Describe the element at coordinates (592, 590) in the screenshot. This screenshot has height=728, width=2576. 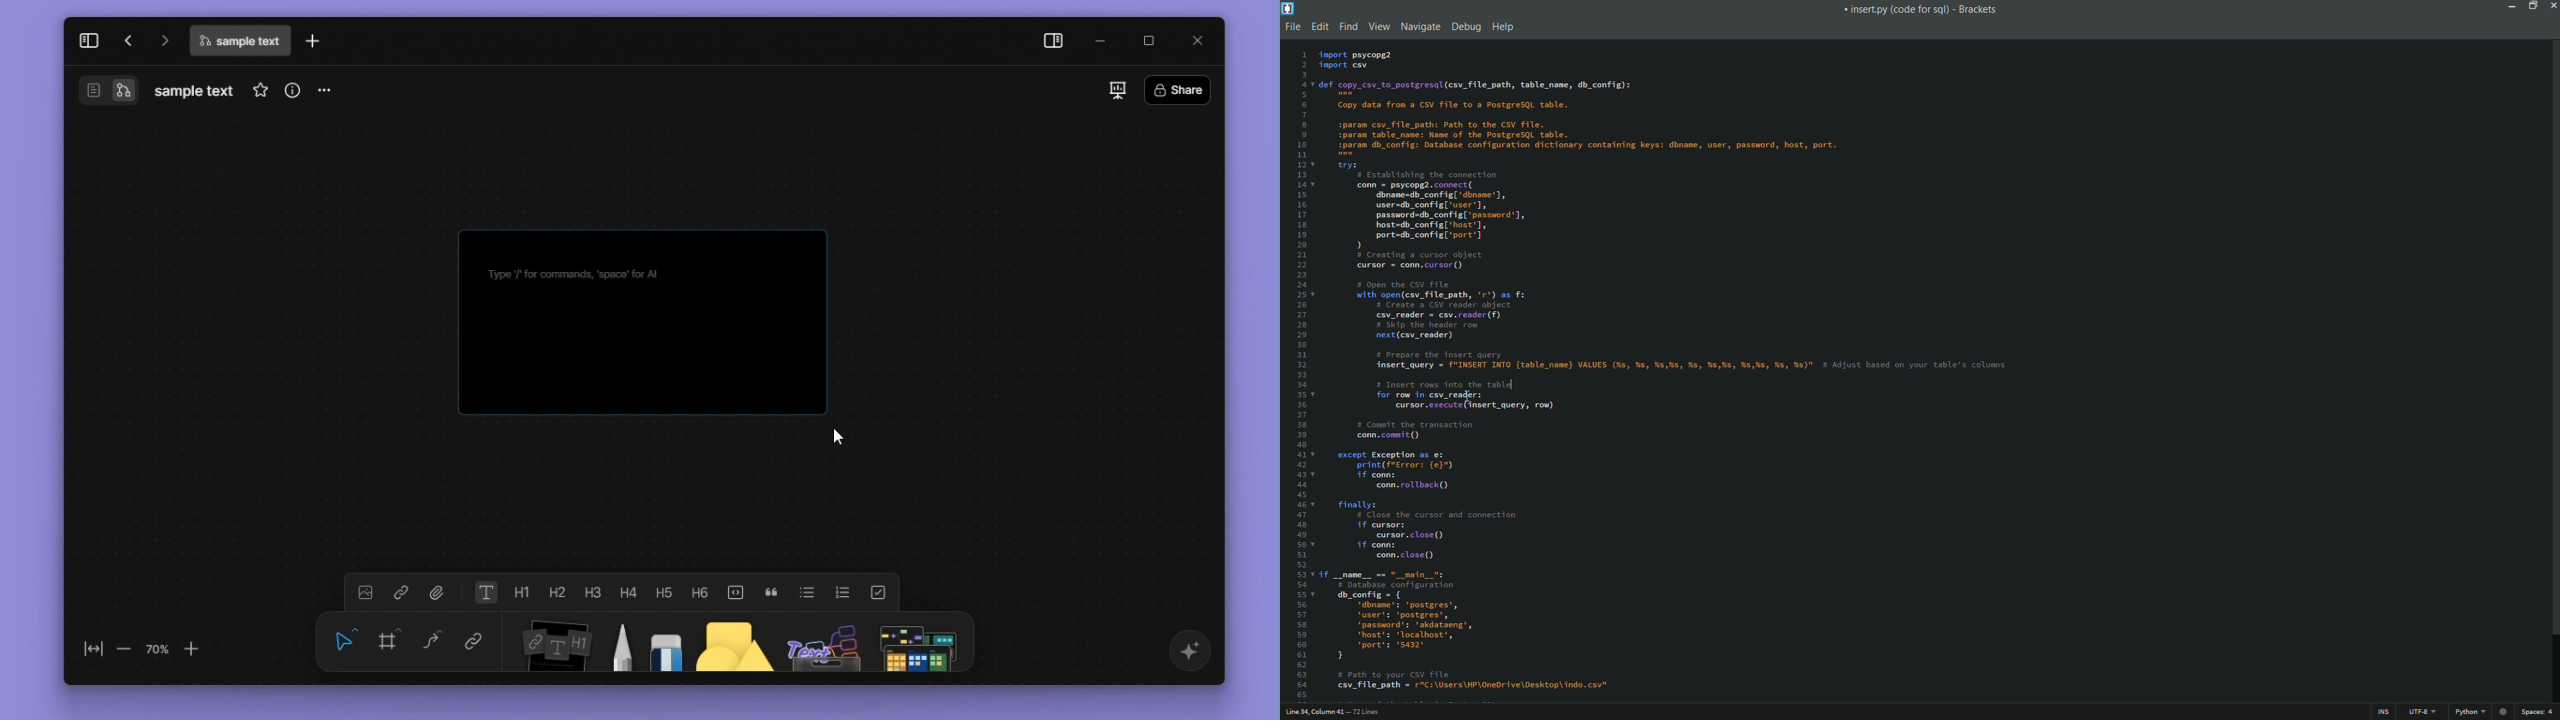
I see `heading 3` at that location.